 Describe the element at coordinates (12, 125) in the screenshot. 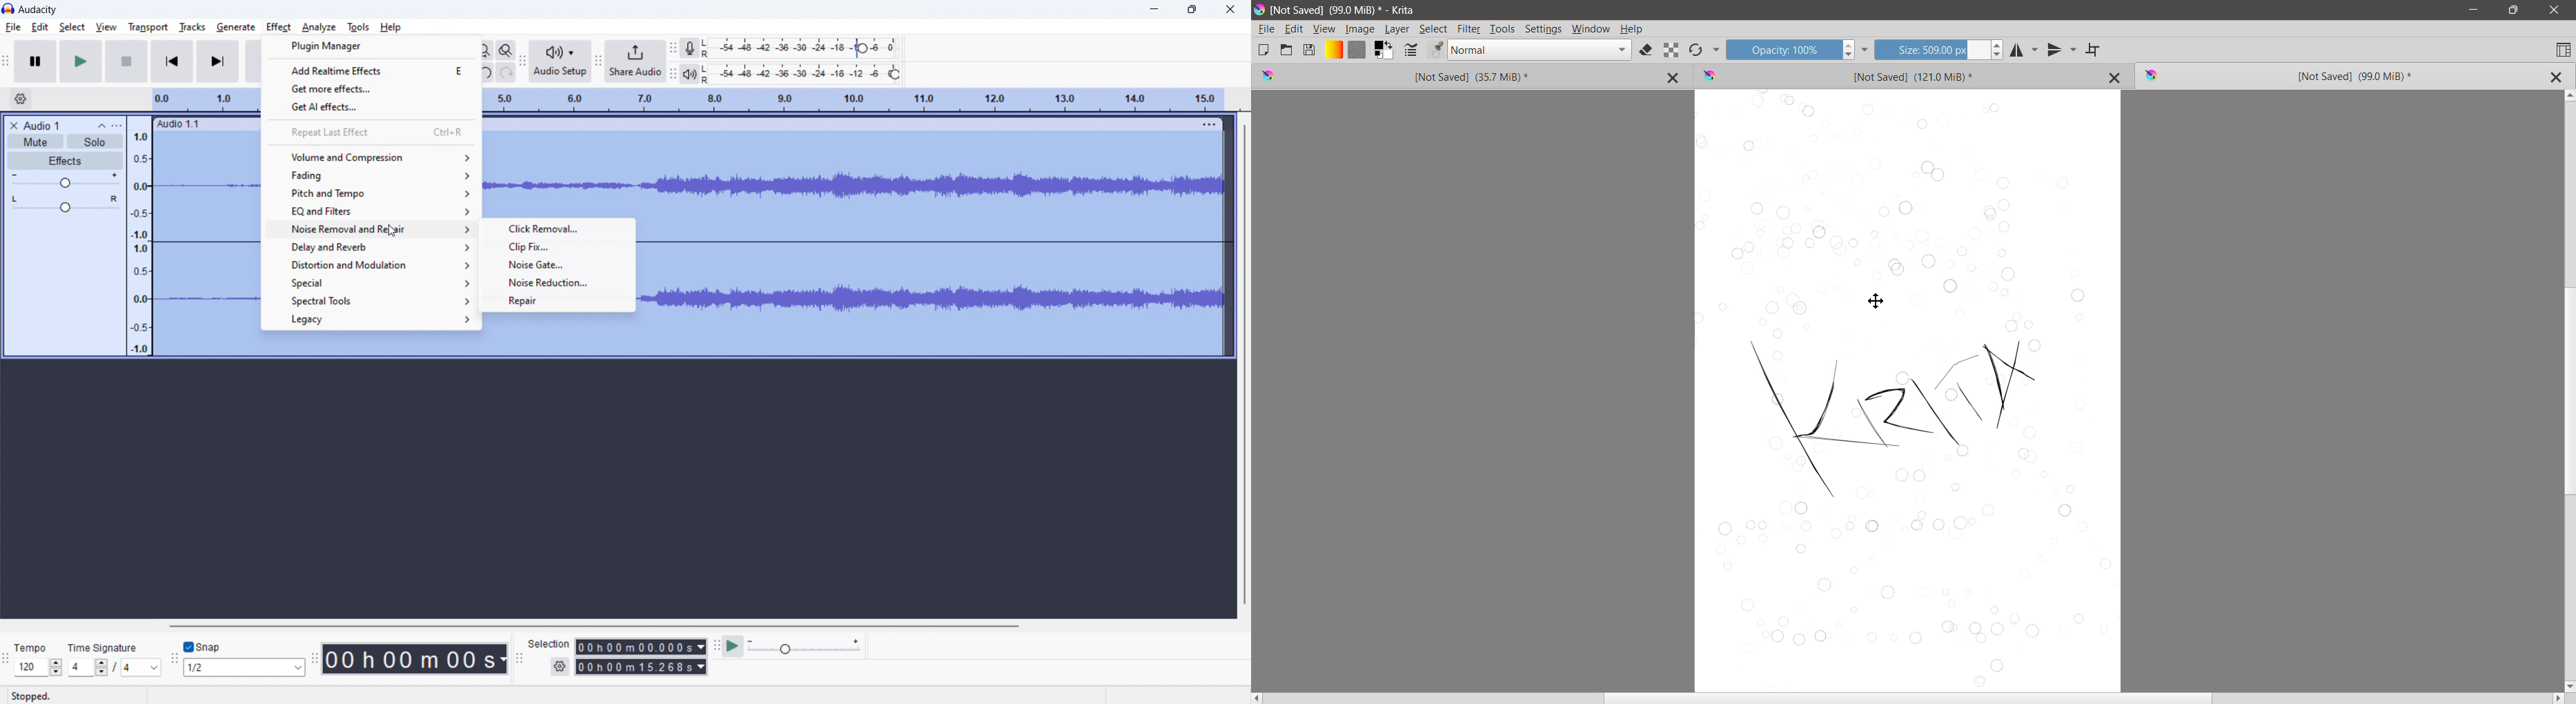

I see `delete audio` at that location.